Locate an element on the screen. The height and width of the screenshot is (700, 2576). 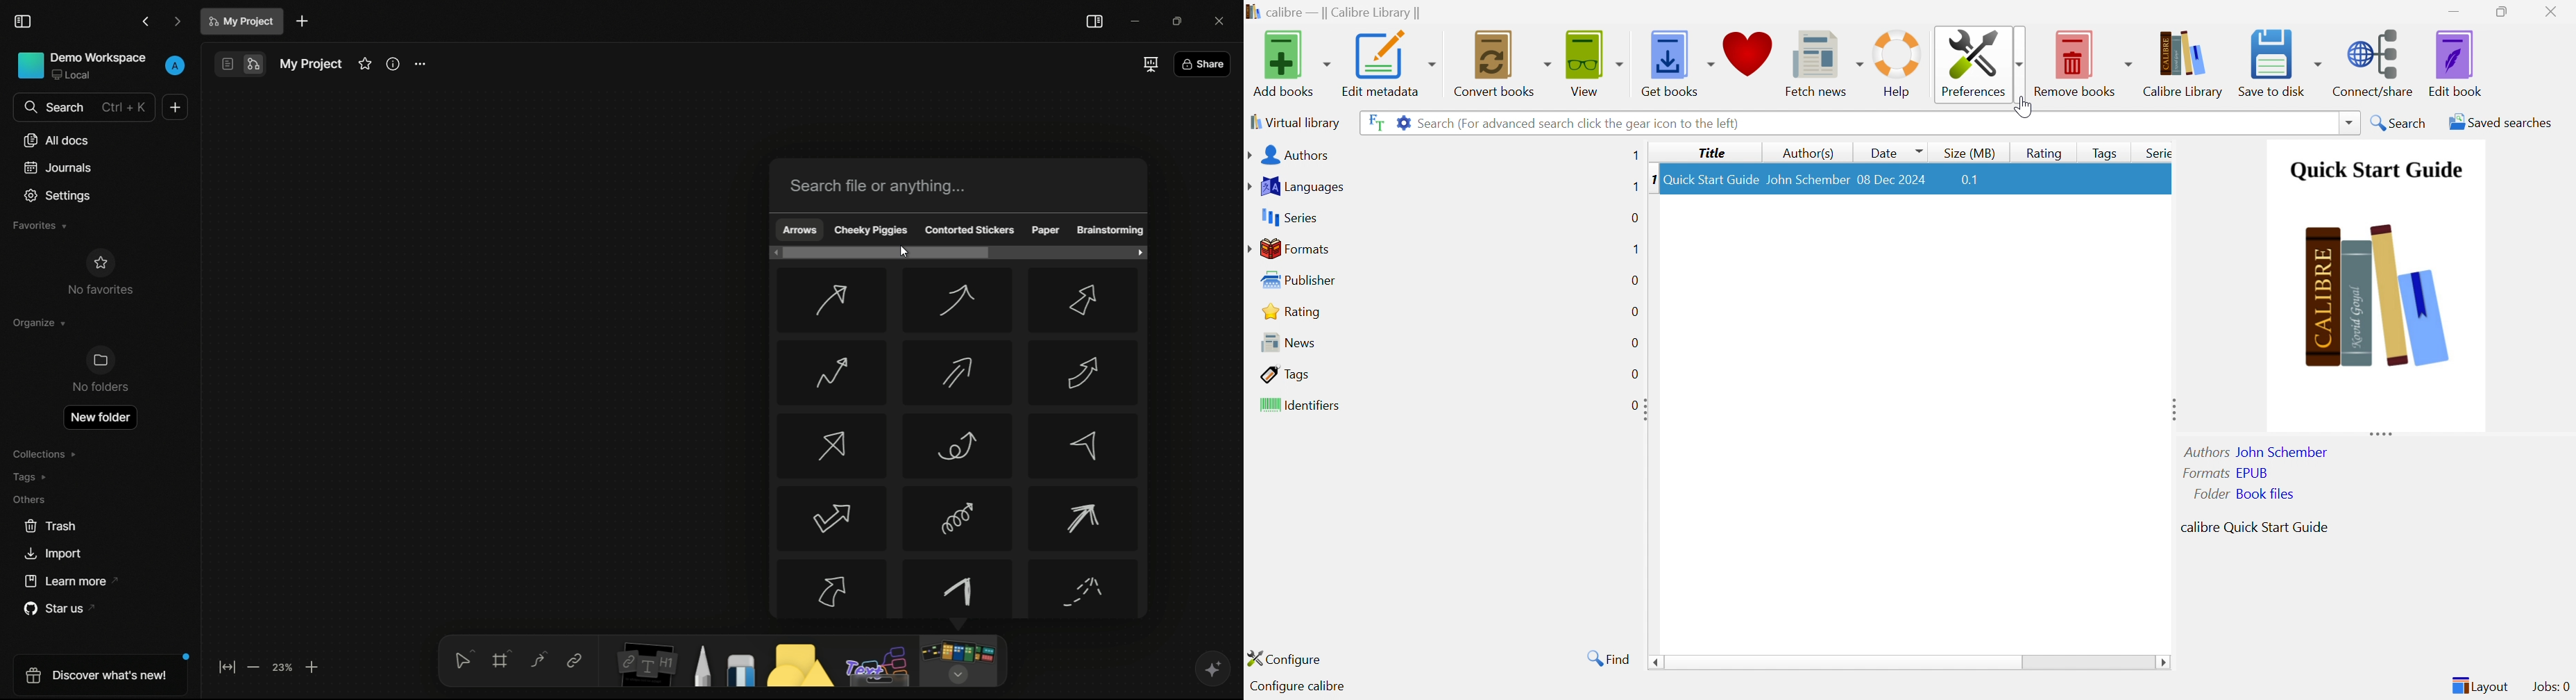
arrow-4 is located at coordinates (830, 372).